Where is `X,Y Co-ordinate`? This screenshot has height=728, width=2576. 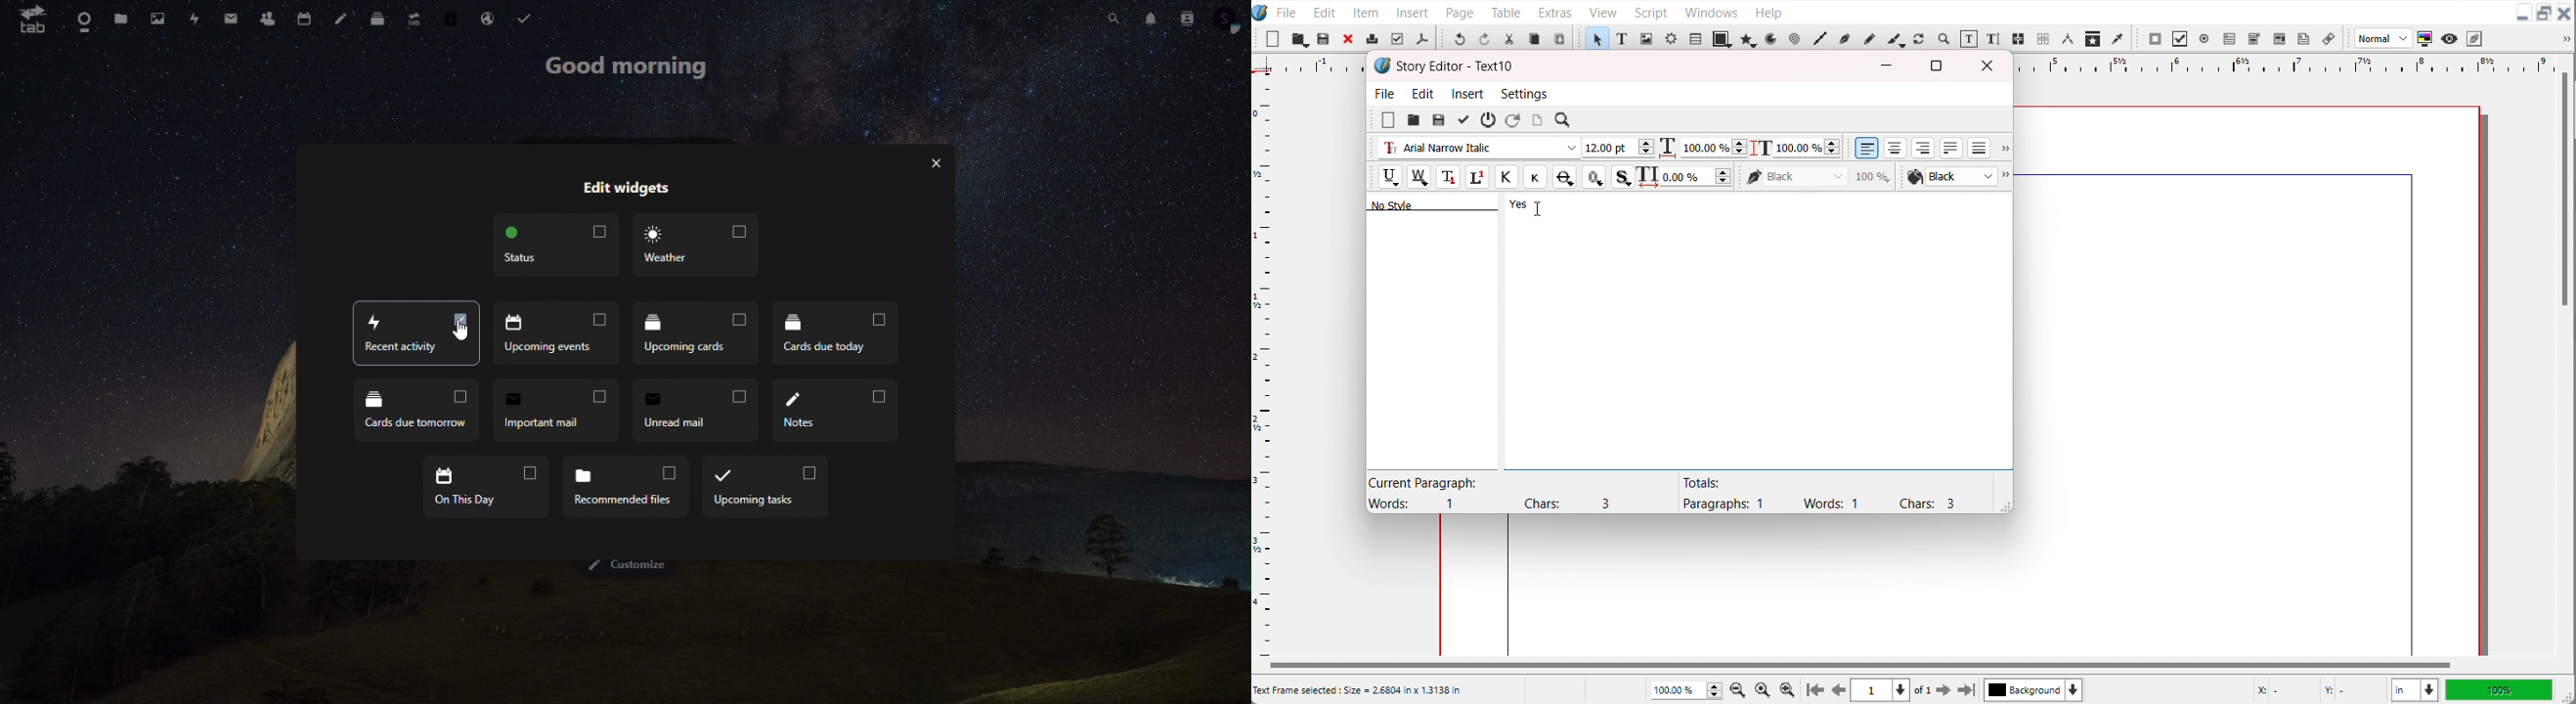
X,Y Co-ordinate is located at coordinates (2317, 689).